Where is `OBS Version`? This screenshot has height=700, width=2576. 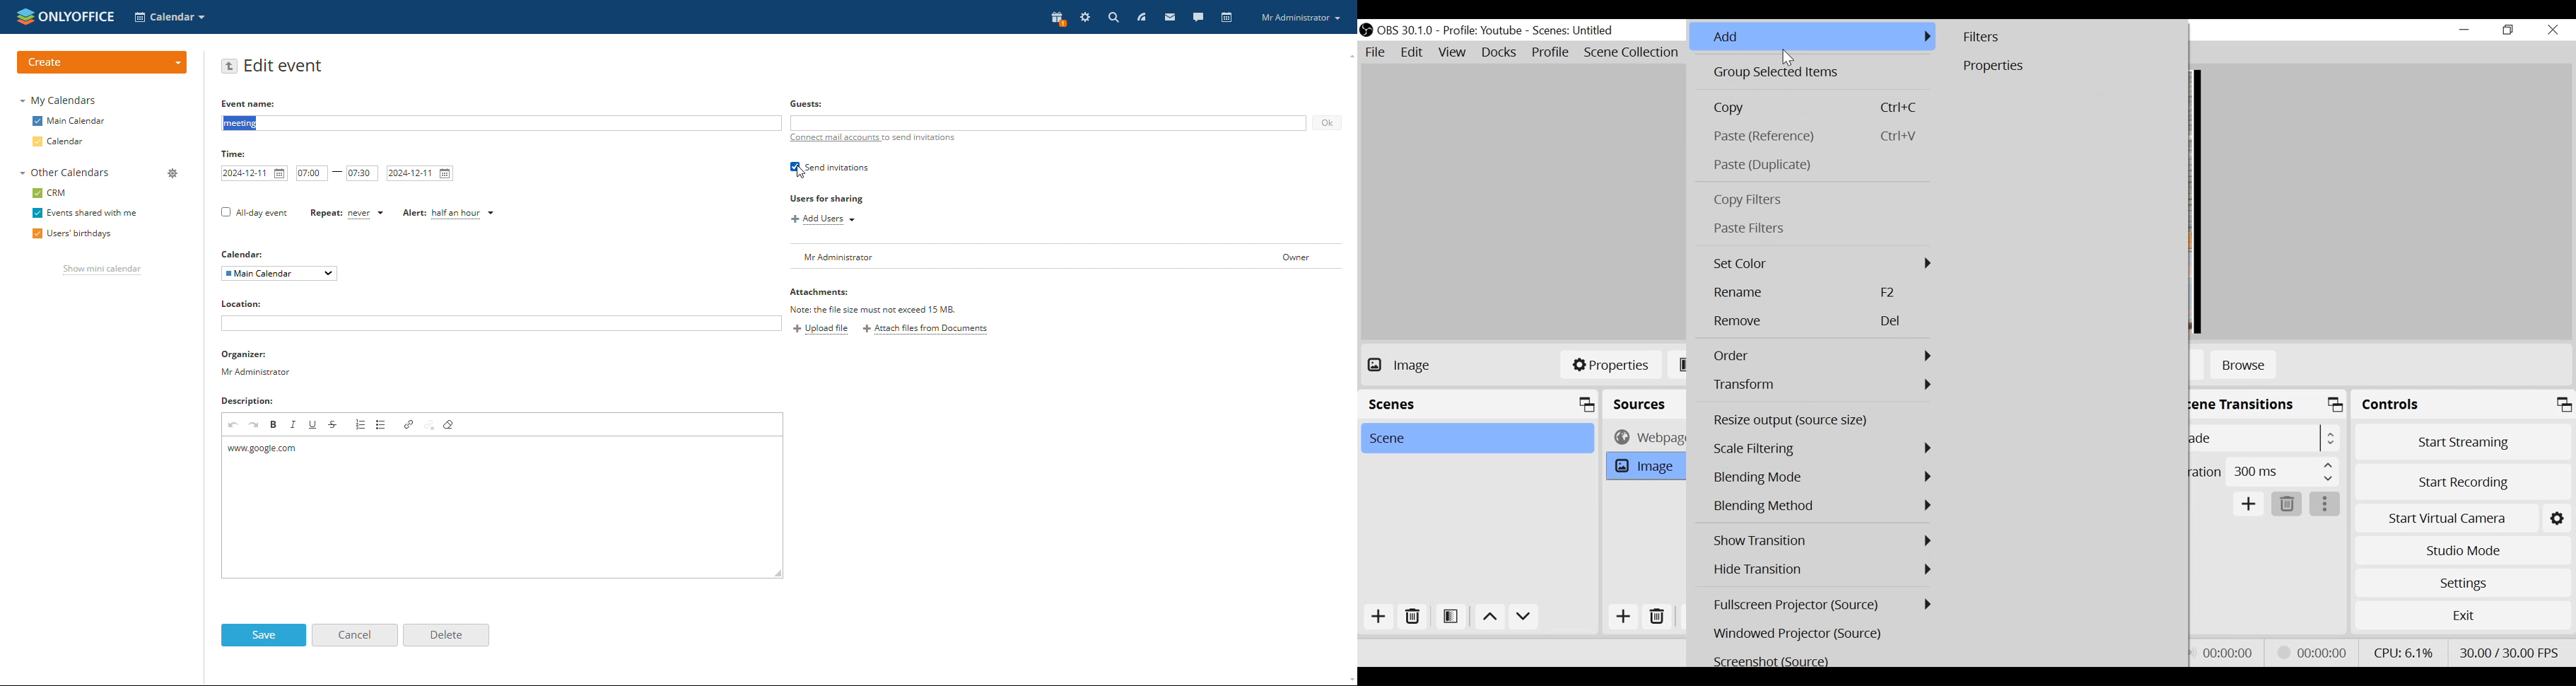
OBS Version is located at coordinates (1406, 31).